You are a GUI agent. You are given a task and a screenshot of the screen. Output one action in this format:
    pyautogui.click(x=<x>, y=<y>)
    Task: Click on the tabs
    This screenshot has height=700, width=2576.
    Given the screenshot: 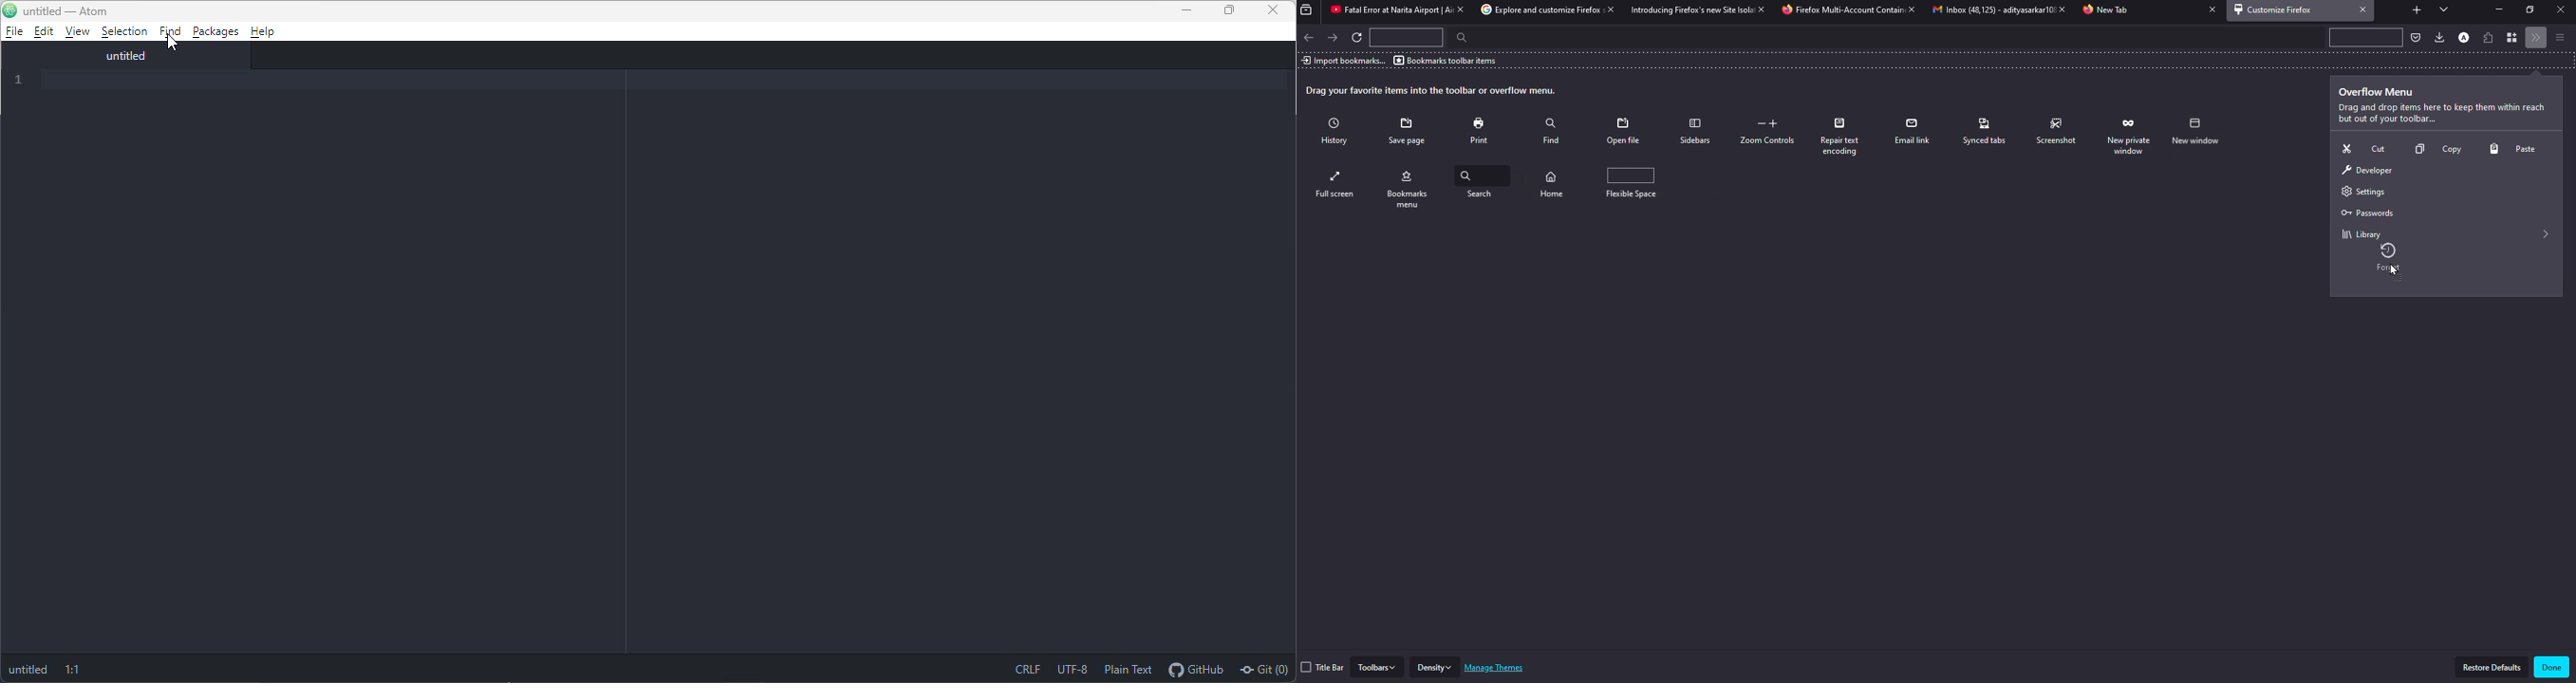 What is the action you would take?
    pyautogui.click(x=2444, y=10)
    